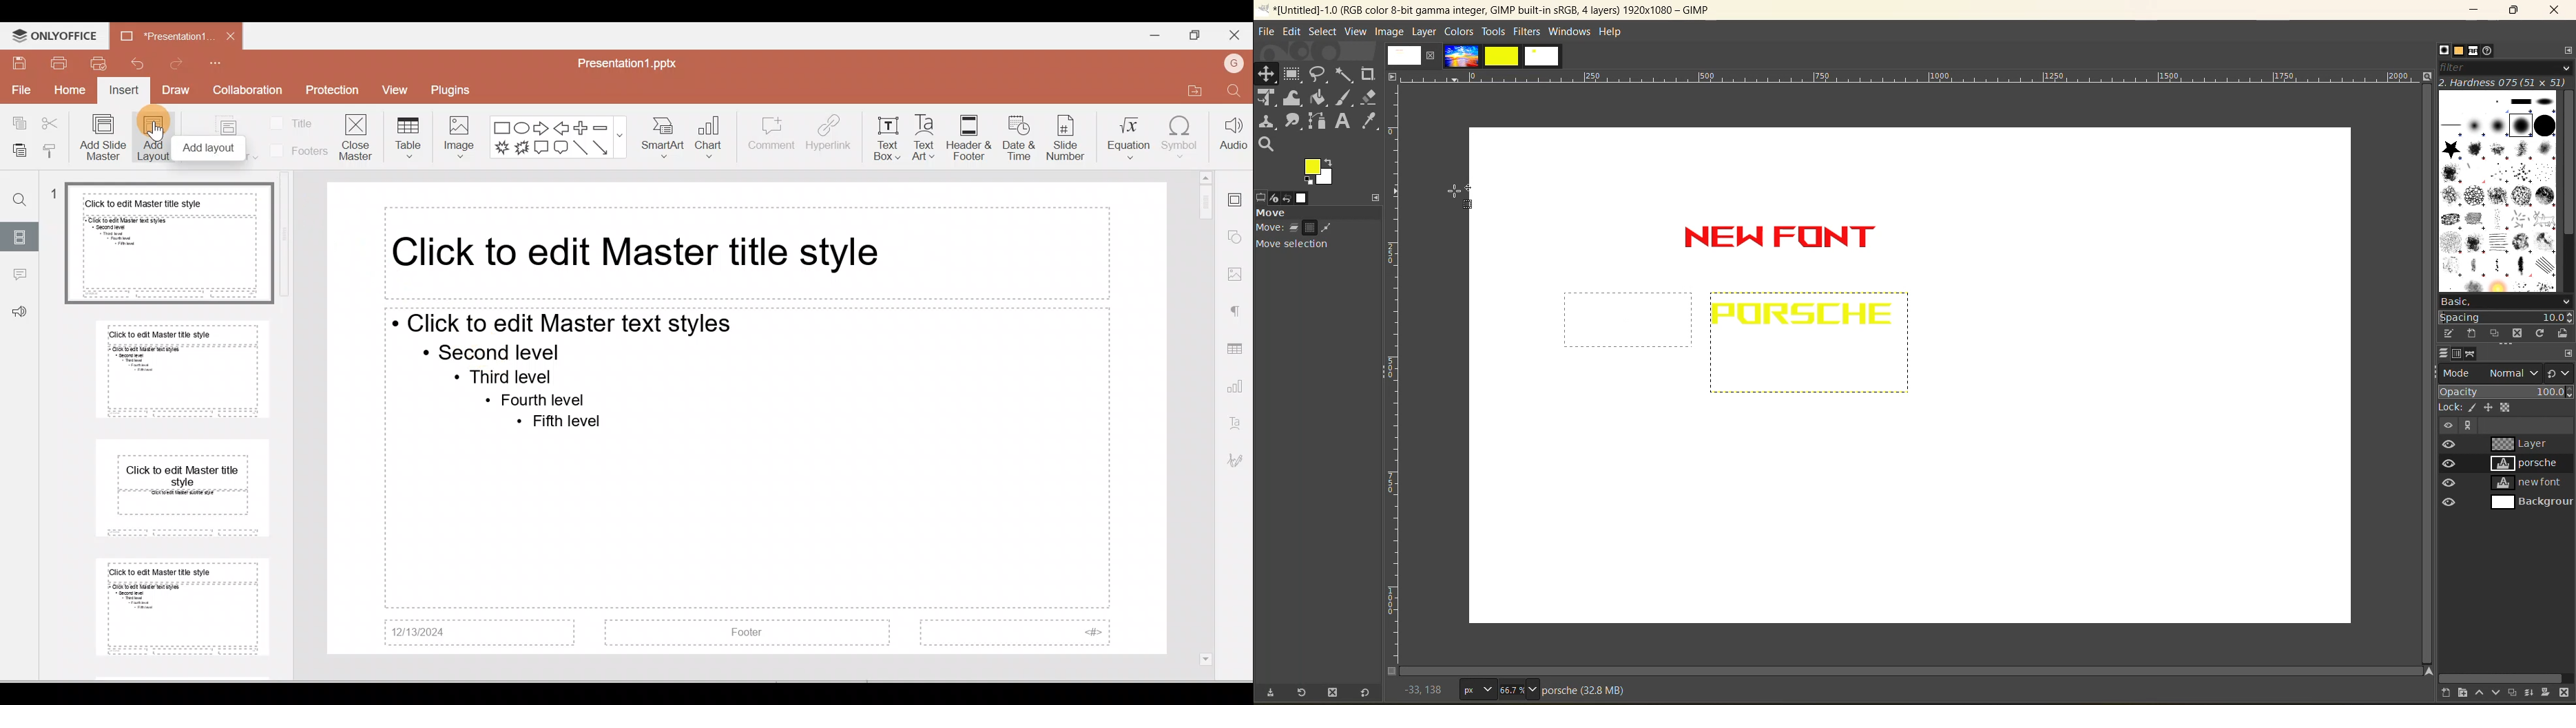  Describe the element at coordinates (16, 62) in the screenshot. I see `Save` at that location.